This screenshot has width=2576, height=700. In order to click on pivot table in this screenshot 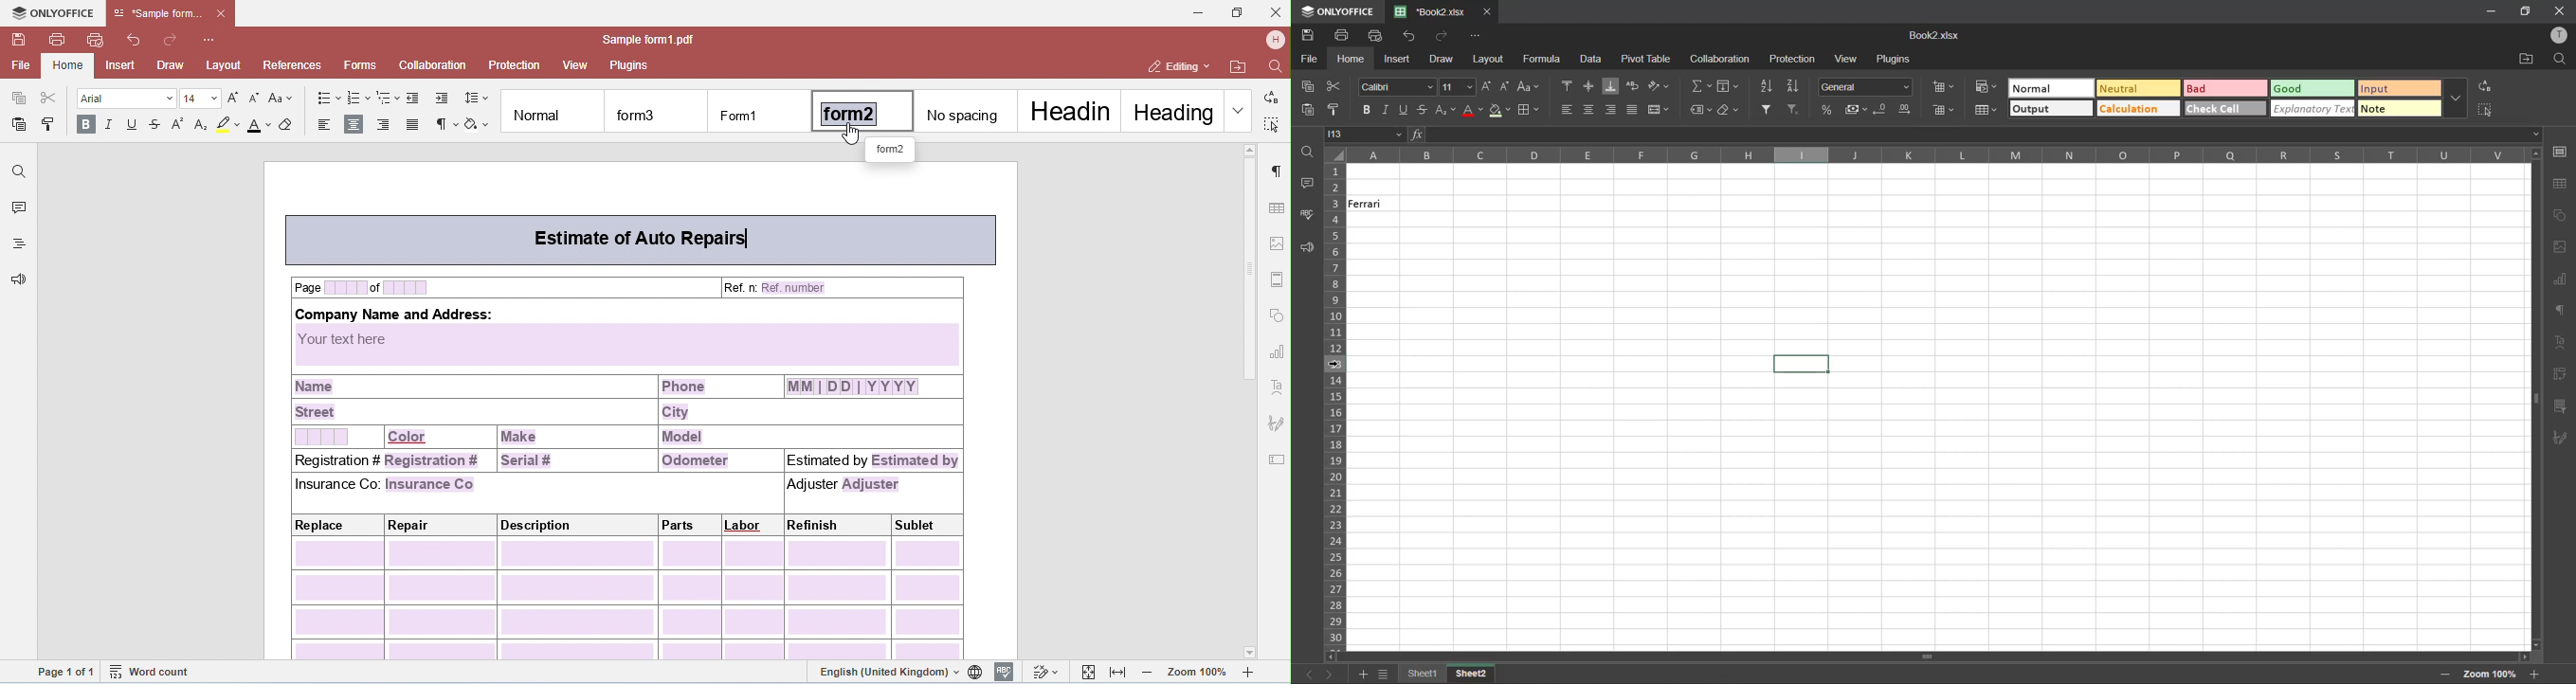, I will do `click(1645, 58)`.